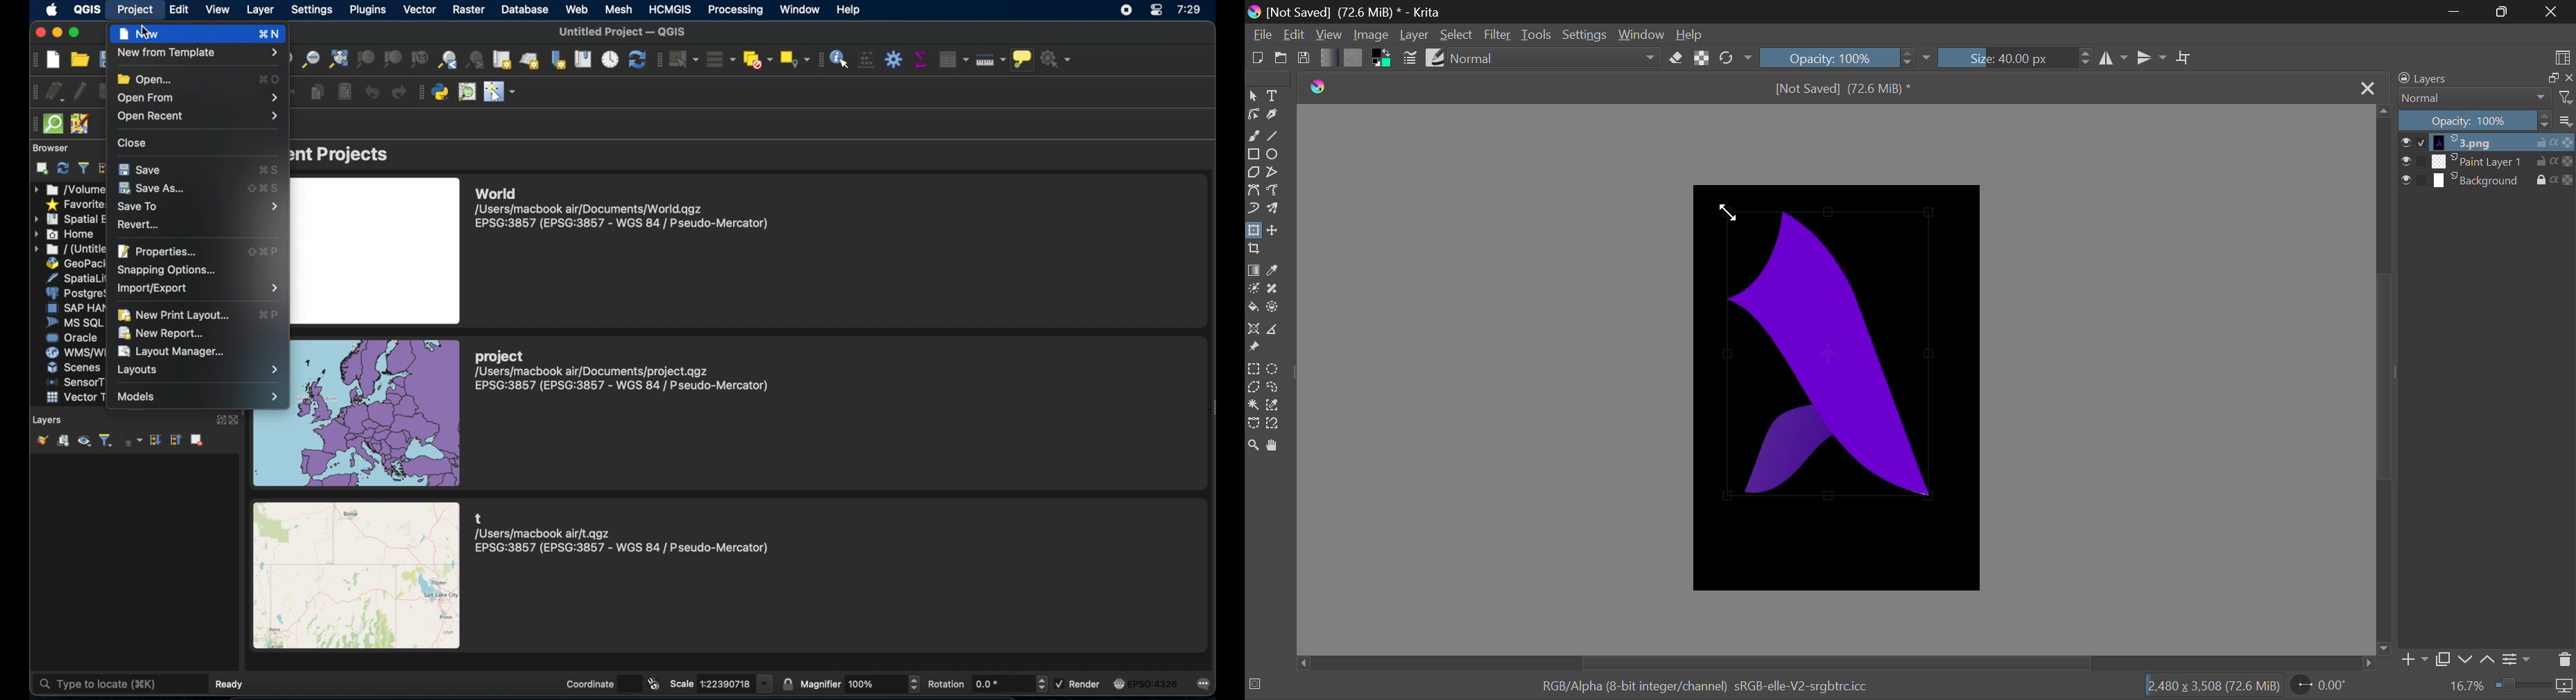  What do you see at coordinates (2517, 660) in the screenshot?
I see `Settings` at bounding box center [2517, 660].